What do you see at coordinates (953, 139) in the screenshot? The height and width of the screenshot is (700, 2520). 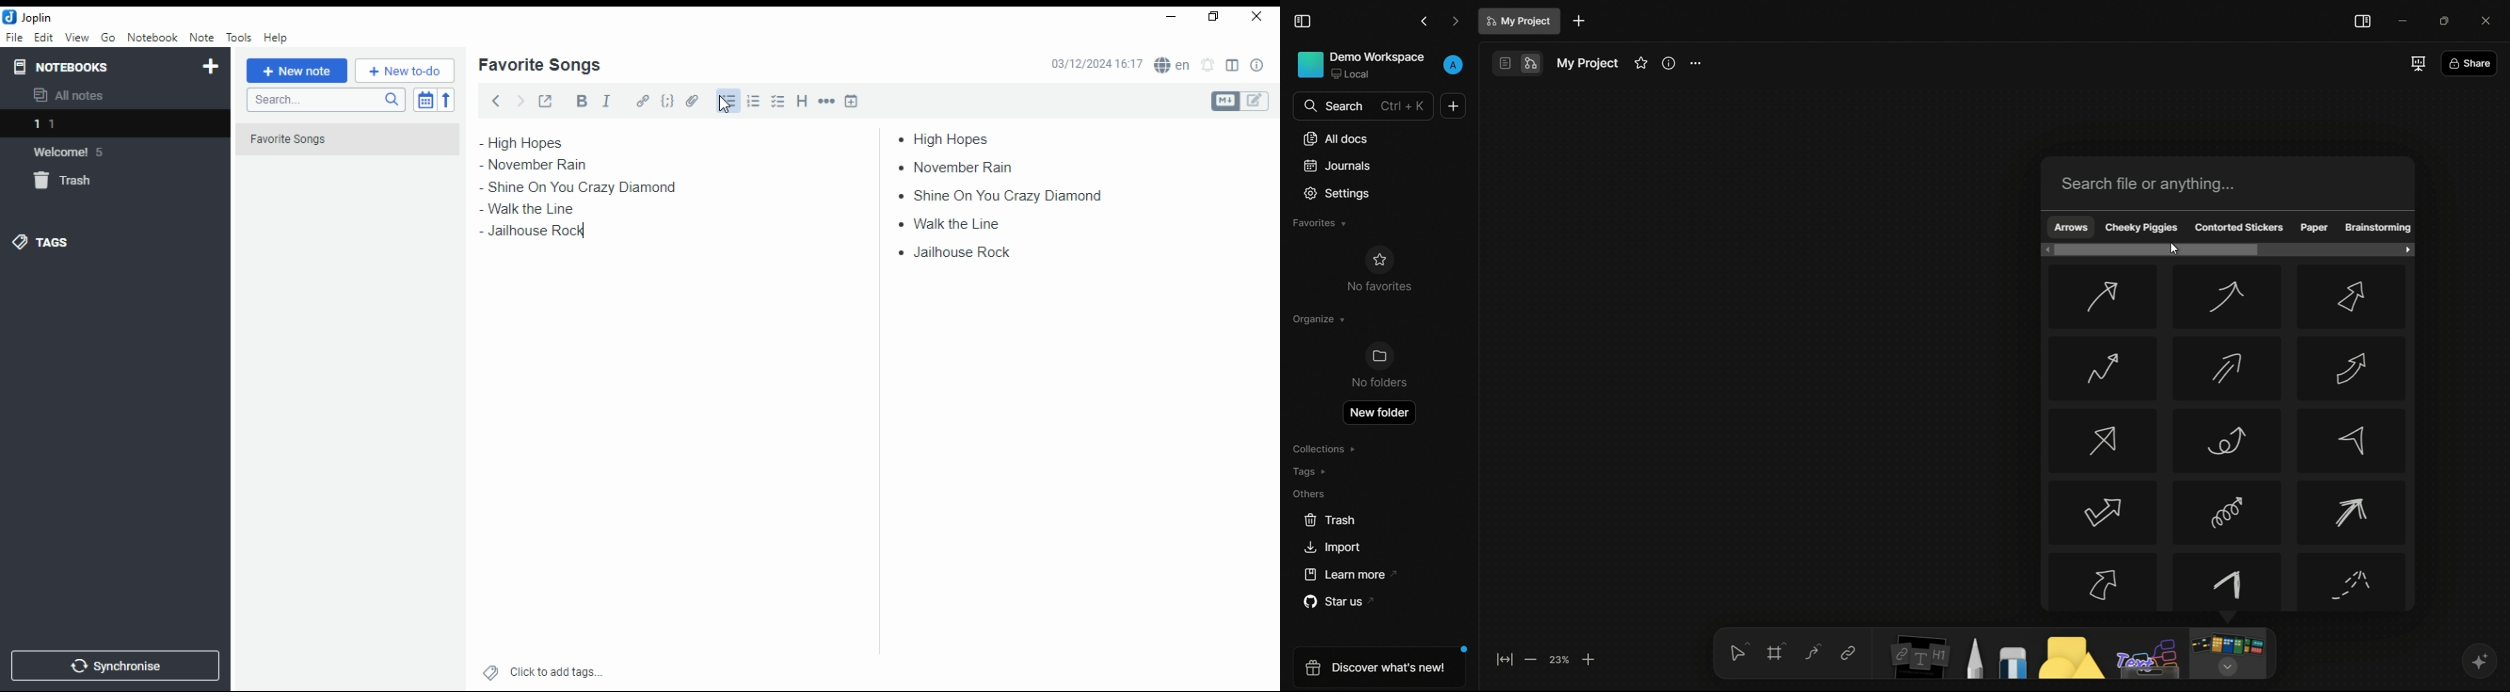 I see `high hopes` at bounding box center [953, 139].